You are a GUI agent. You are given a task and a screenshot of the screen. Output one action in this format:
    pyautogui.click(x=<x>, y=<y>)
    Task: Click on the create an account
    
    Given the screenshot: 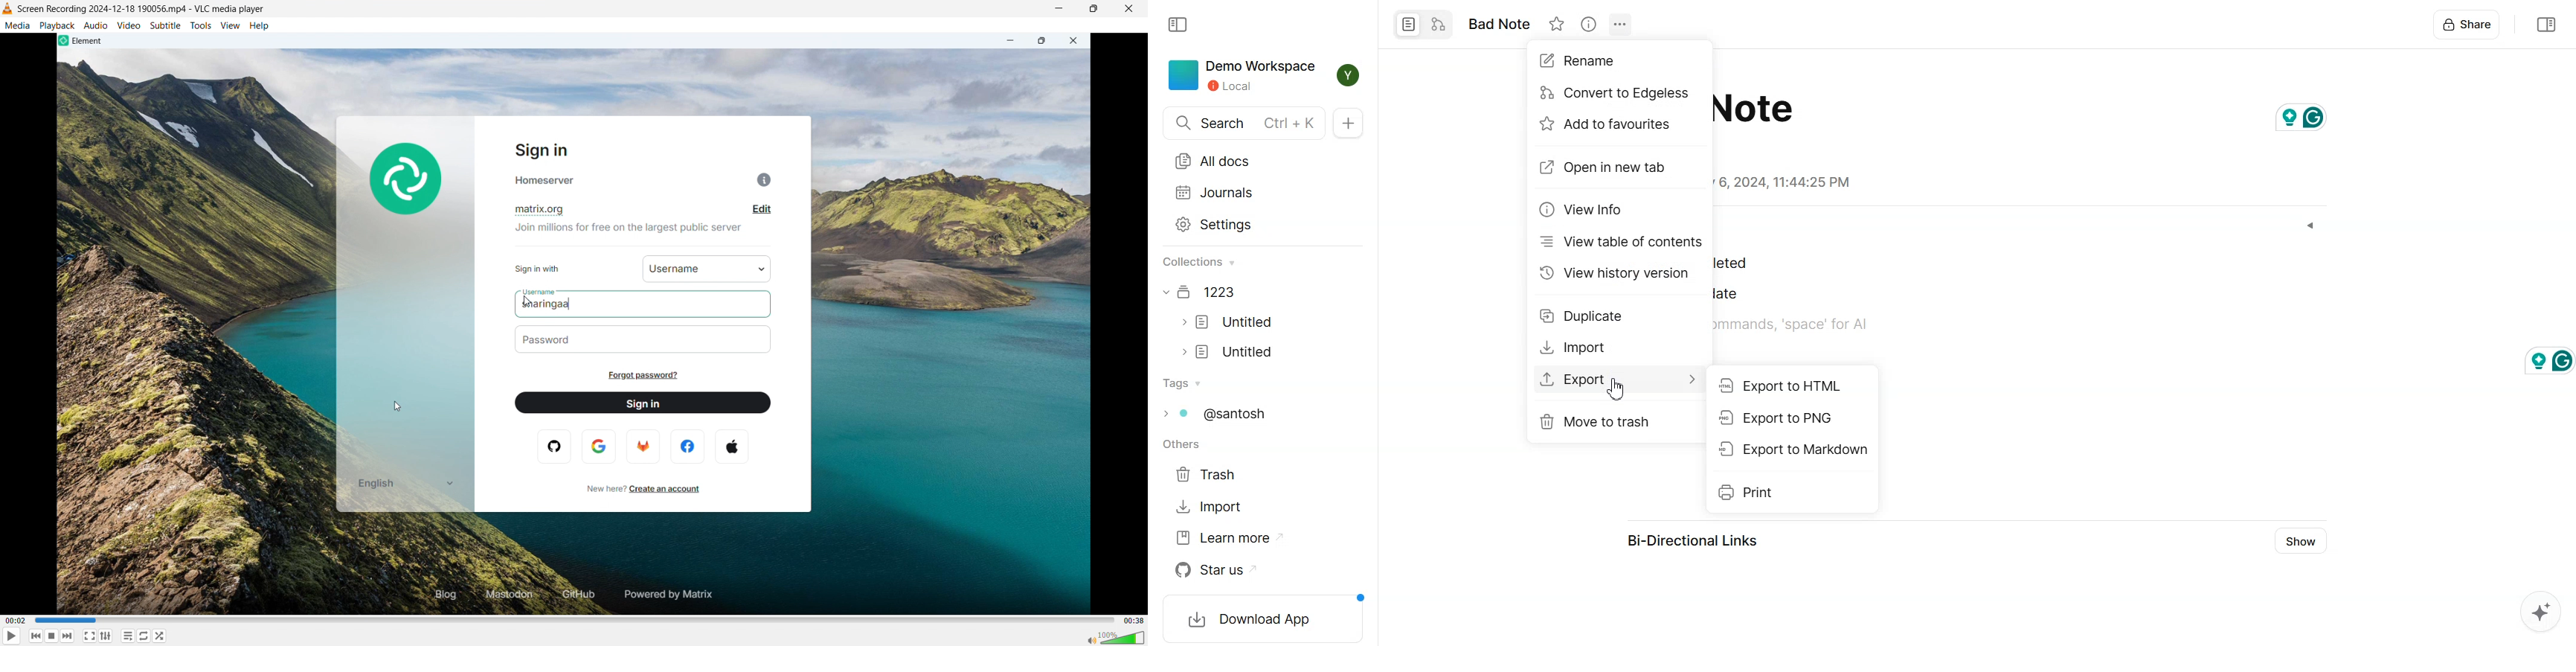 What is the action you would take?
    pyautogui.click(x=673, y=489)
    